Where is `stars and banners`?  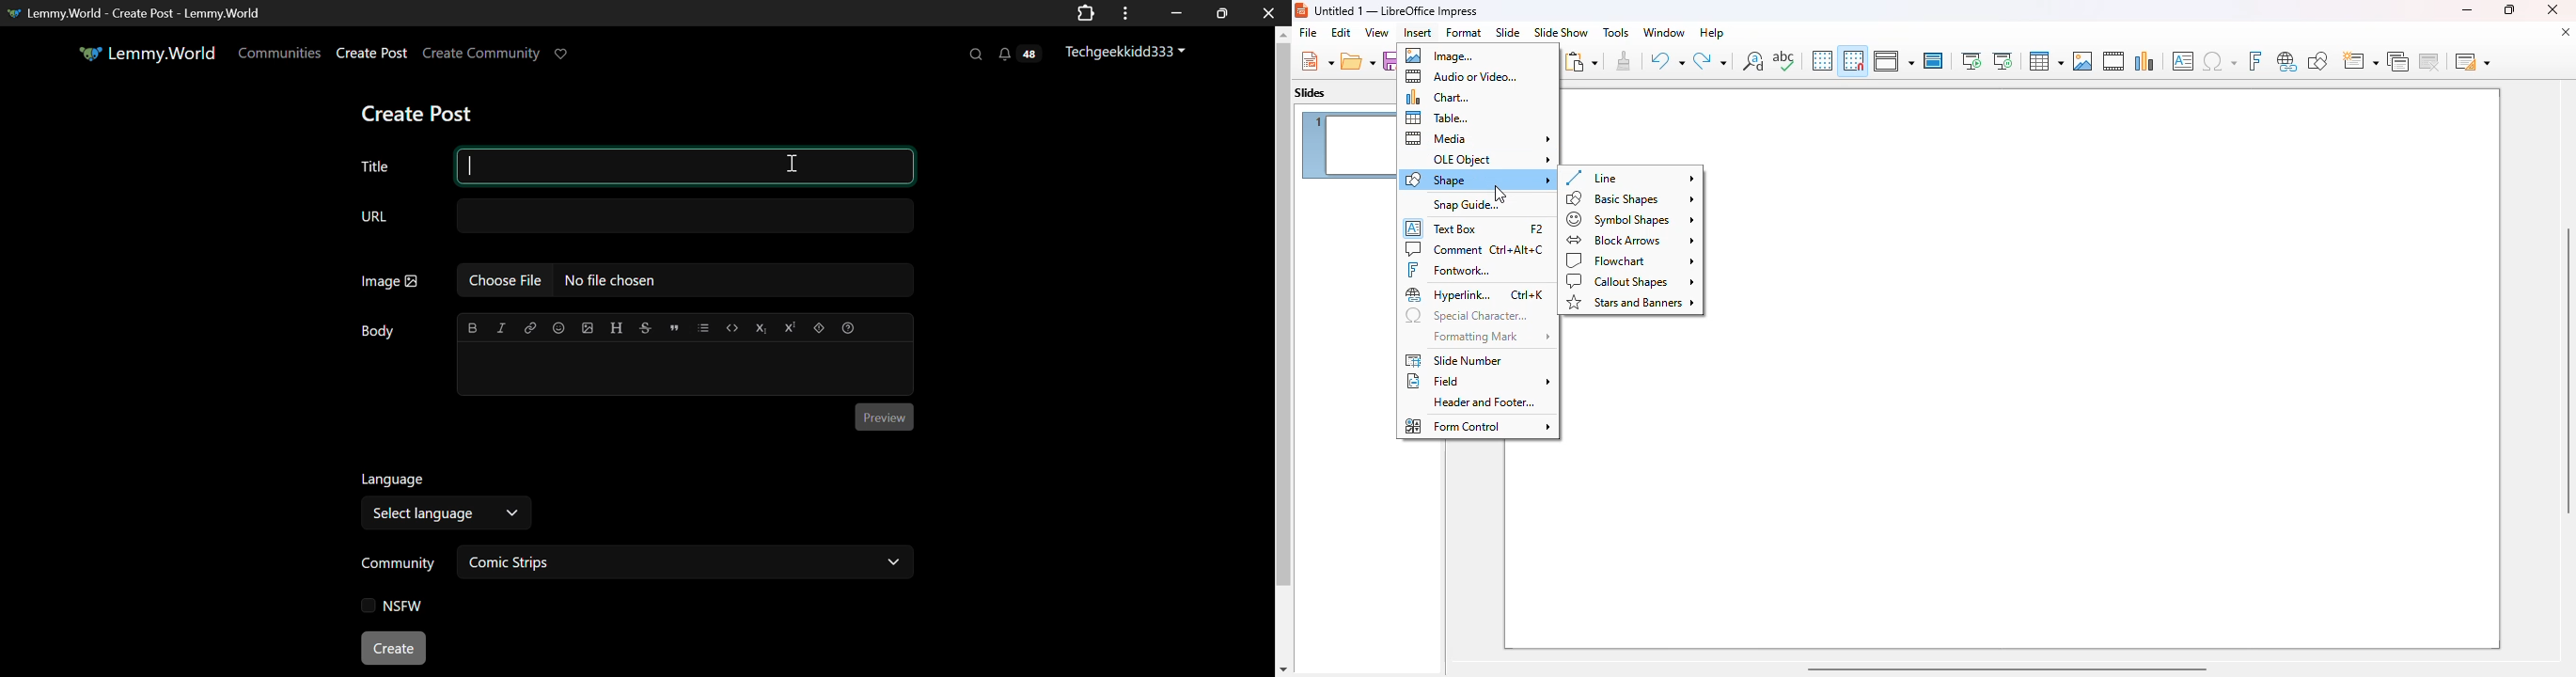
stars and banners is located at coordinates (1631, 303).